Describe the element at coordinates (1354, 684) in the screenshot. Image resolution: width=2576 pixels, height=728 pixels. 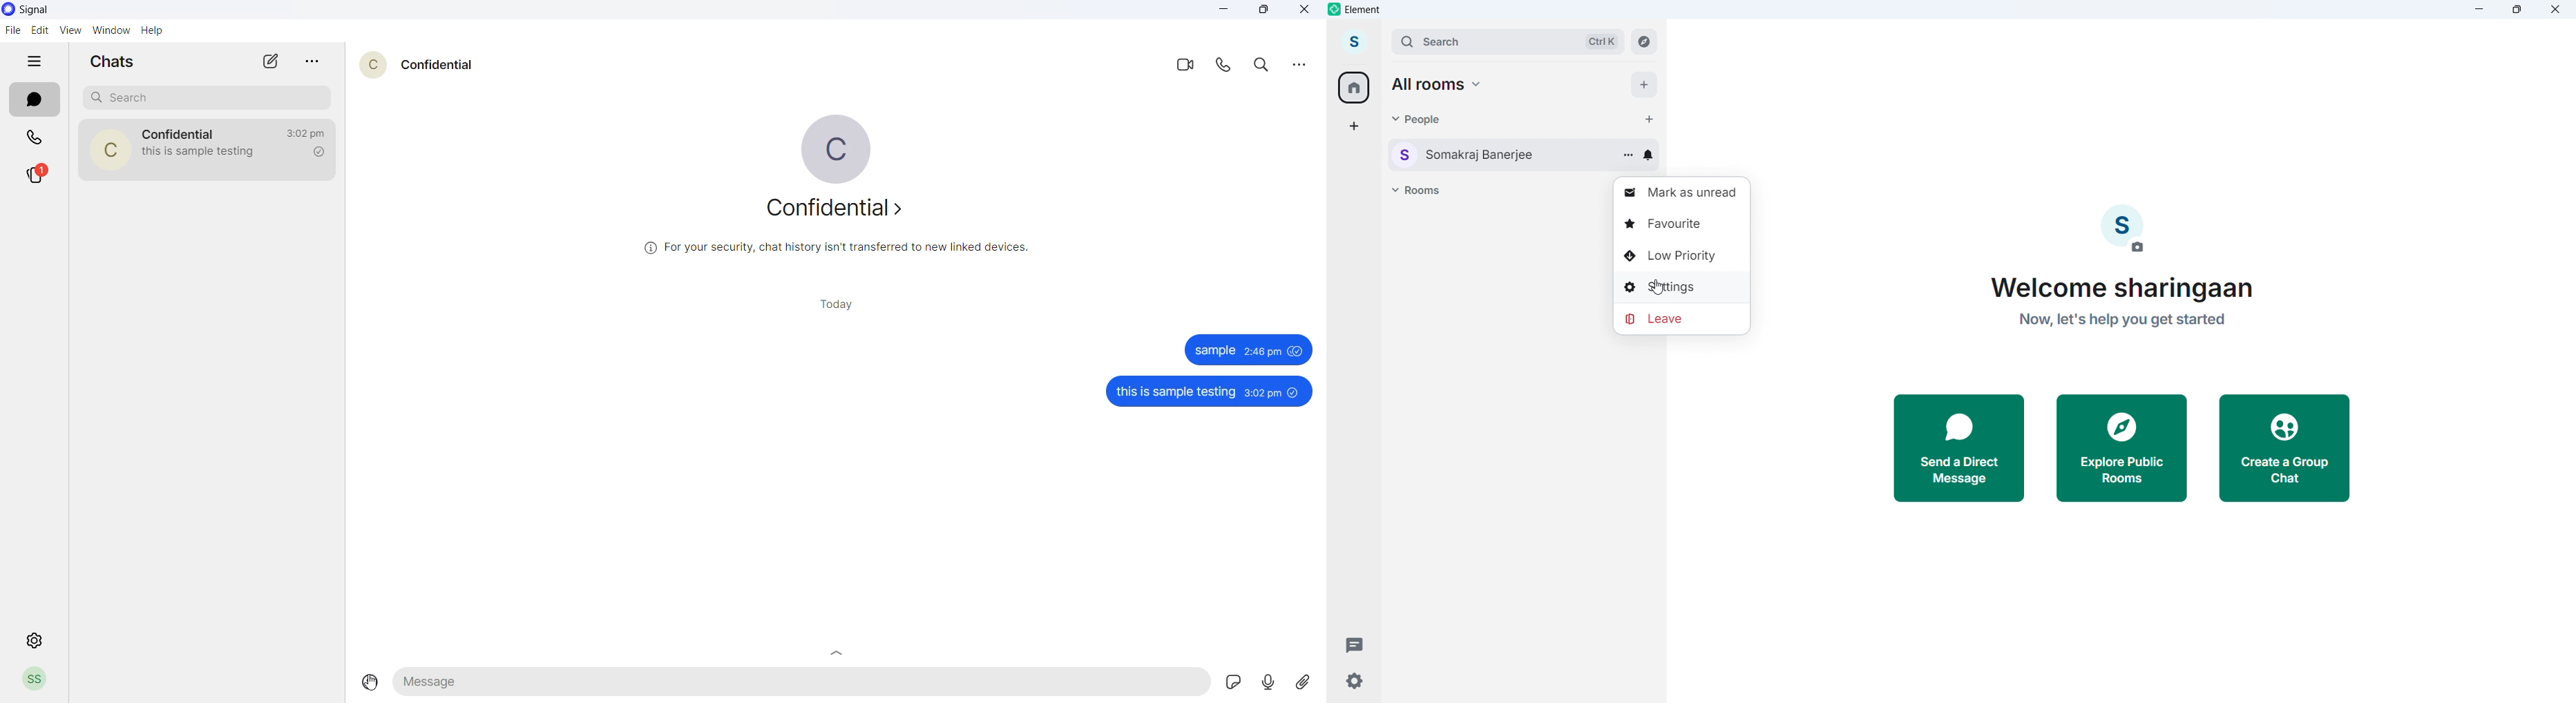
I see `Settings ` at that location.